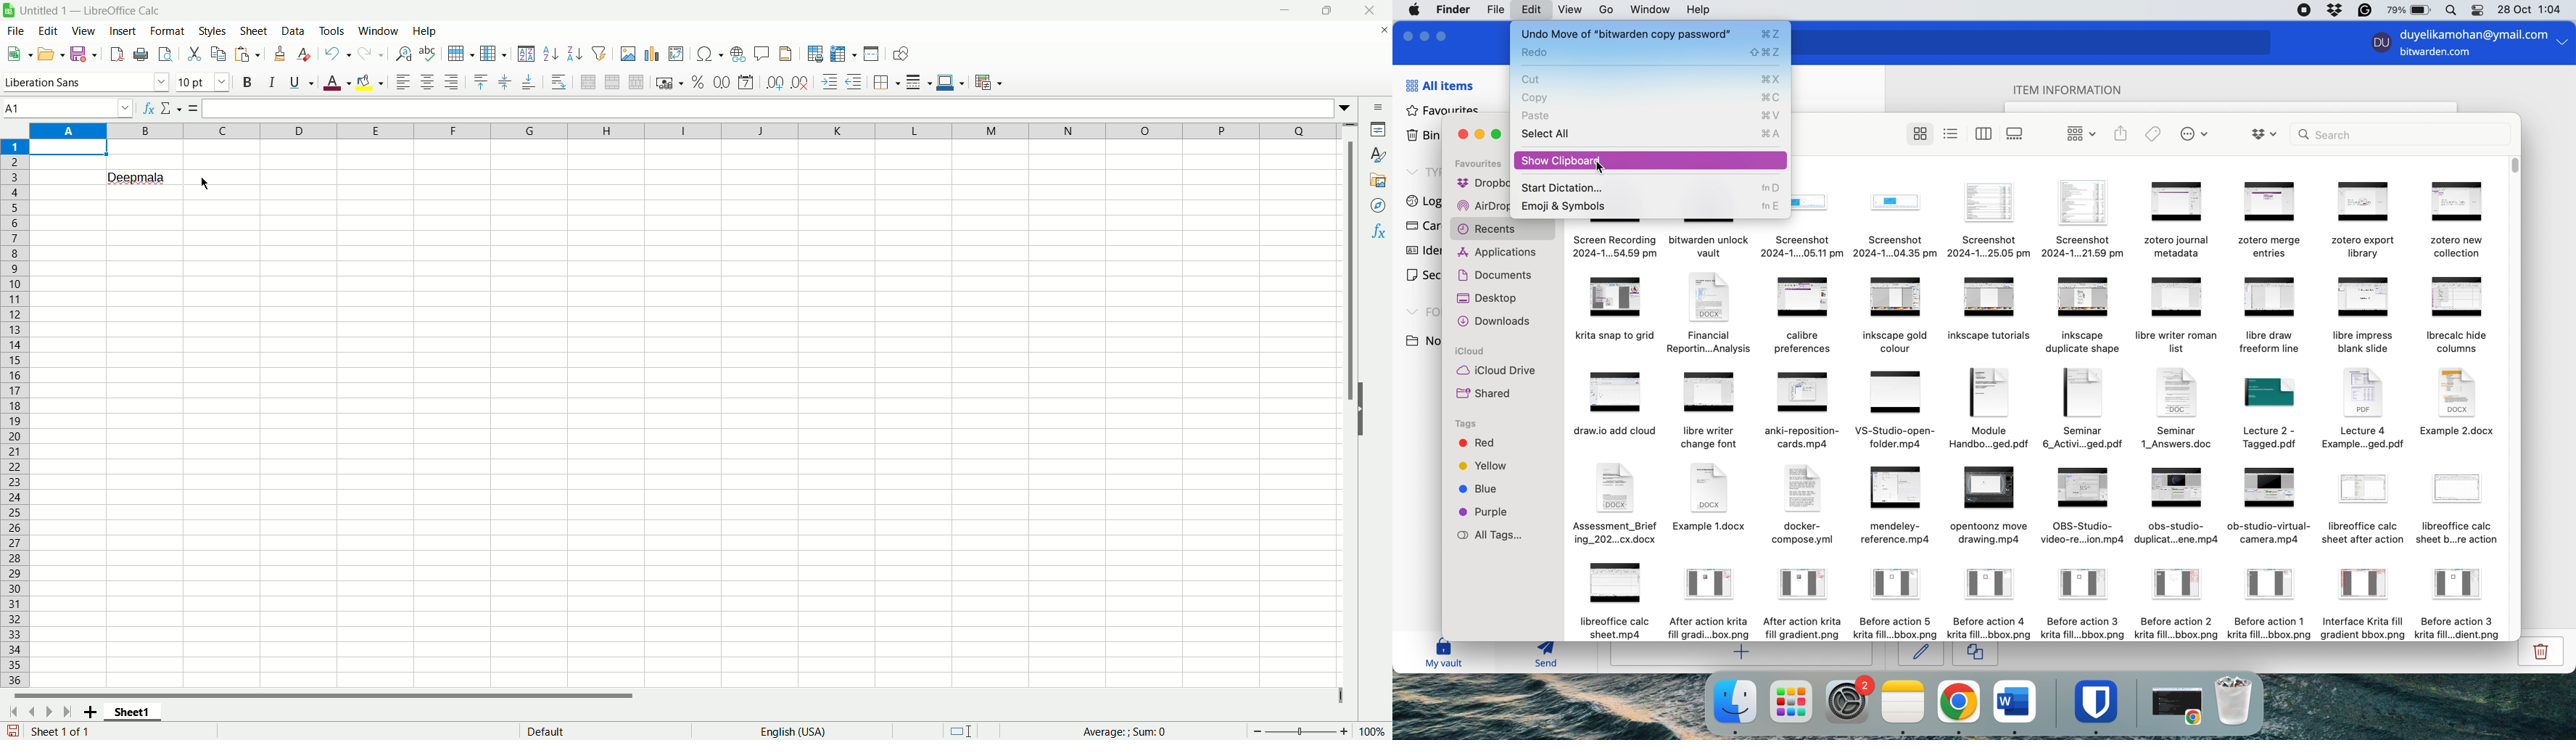 The width and height of the screenshot is (2576, 756). I want to click on battery, so click(2405, 10).